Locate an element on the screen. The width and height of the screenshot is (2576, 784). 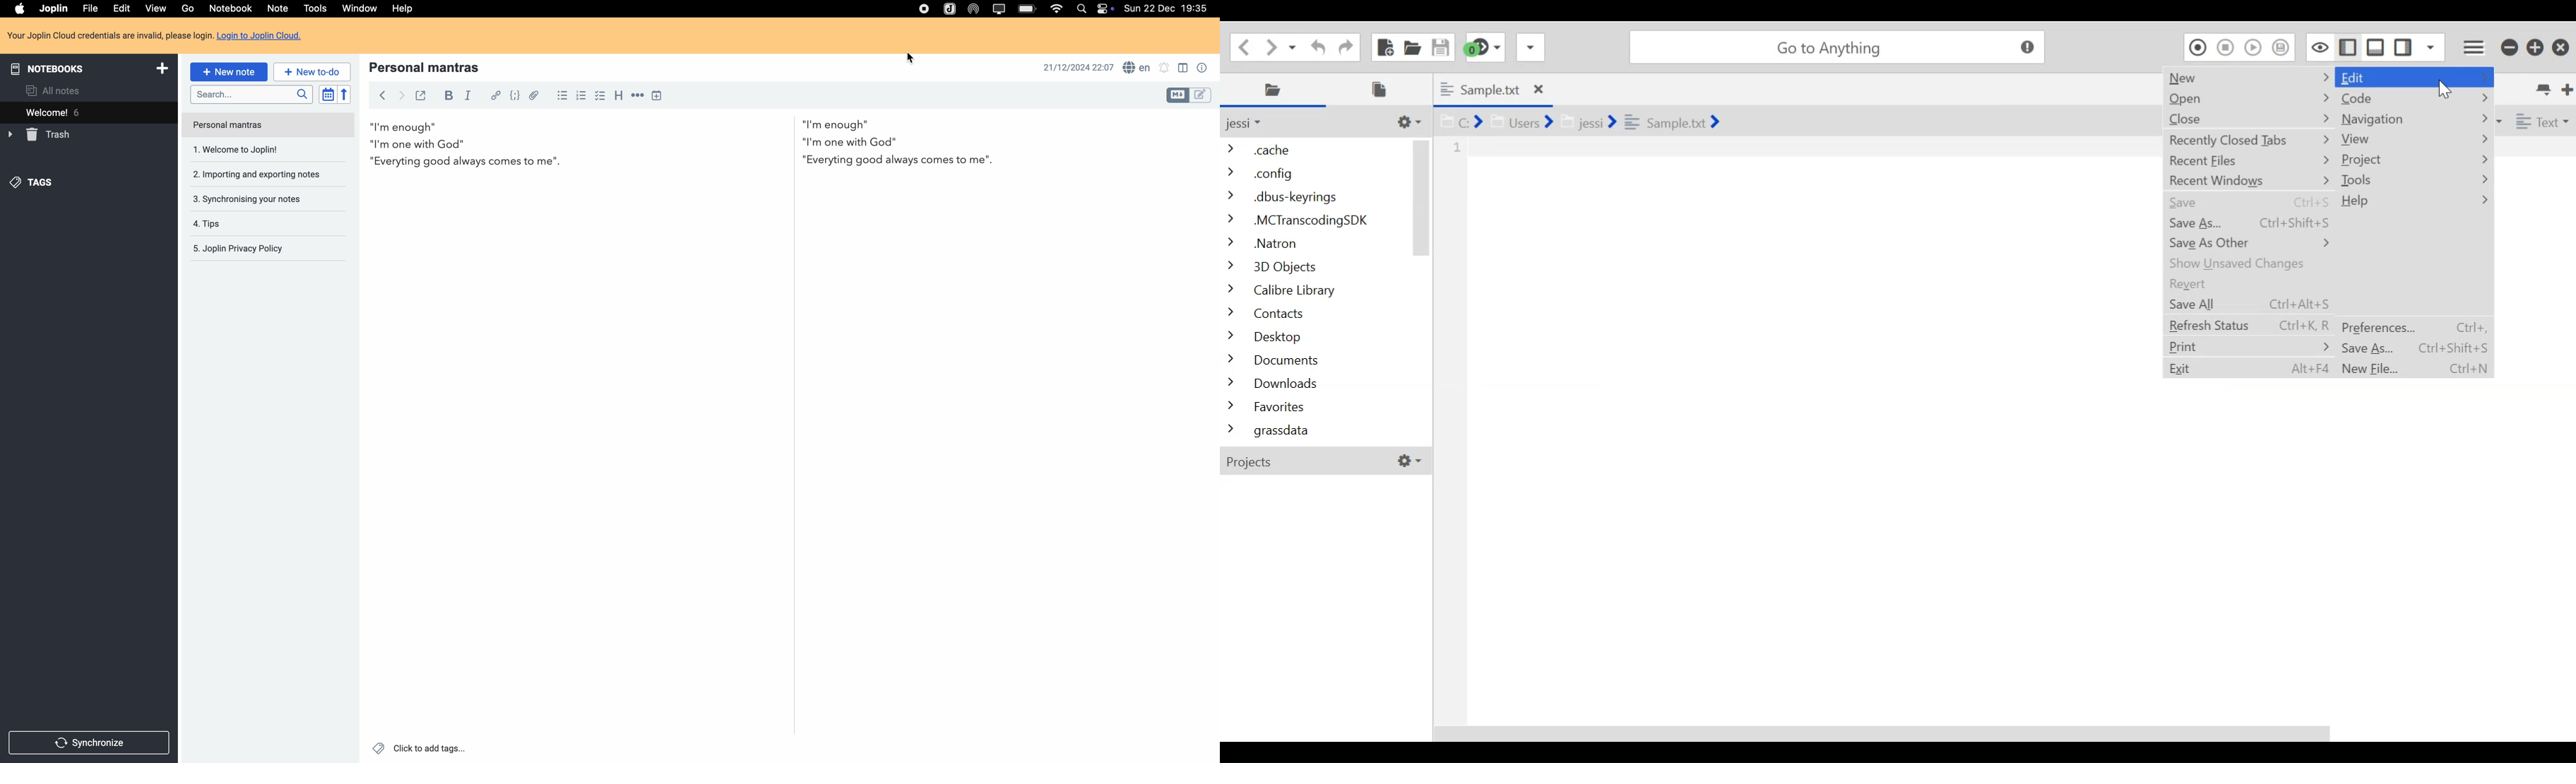
attach file is located at coordinates (533, 94).